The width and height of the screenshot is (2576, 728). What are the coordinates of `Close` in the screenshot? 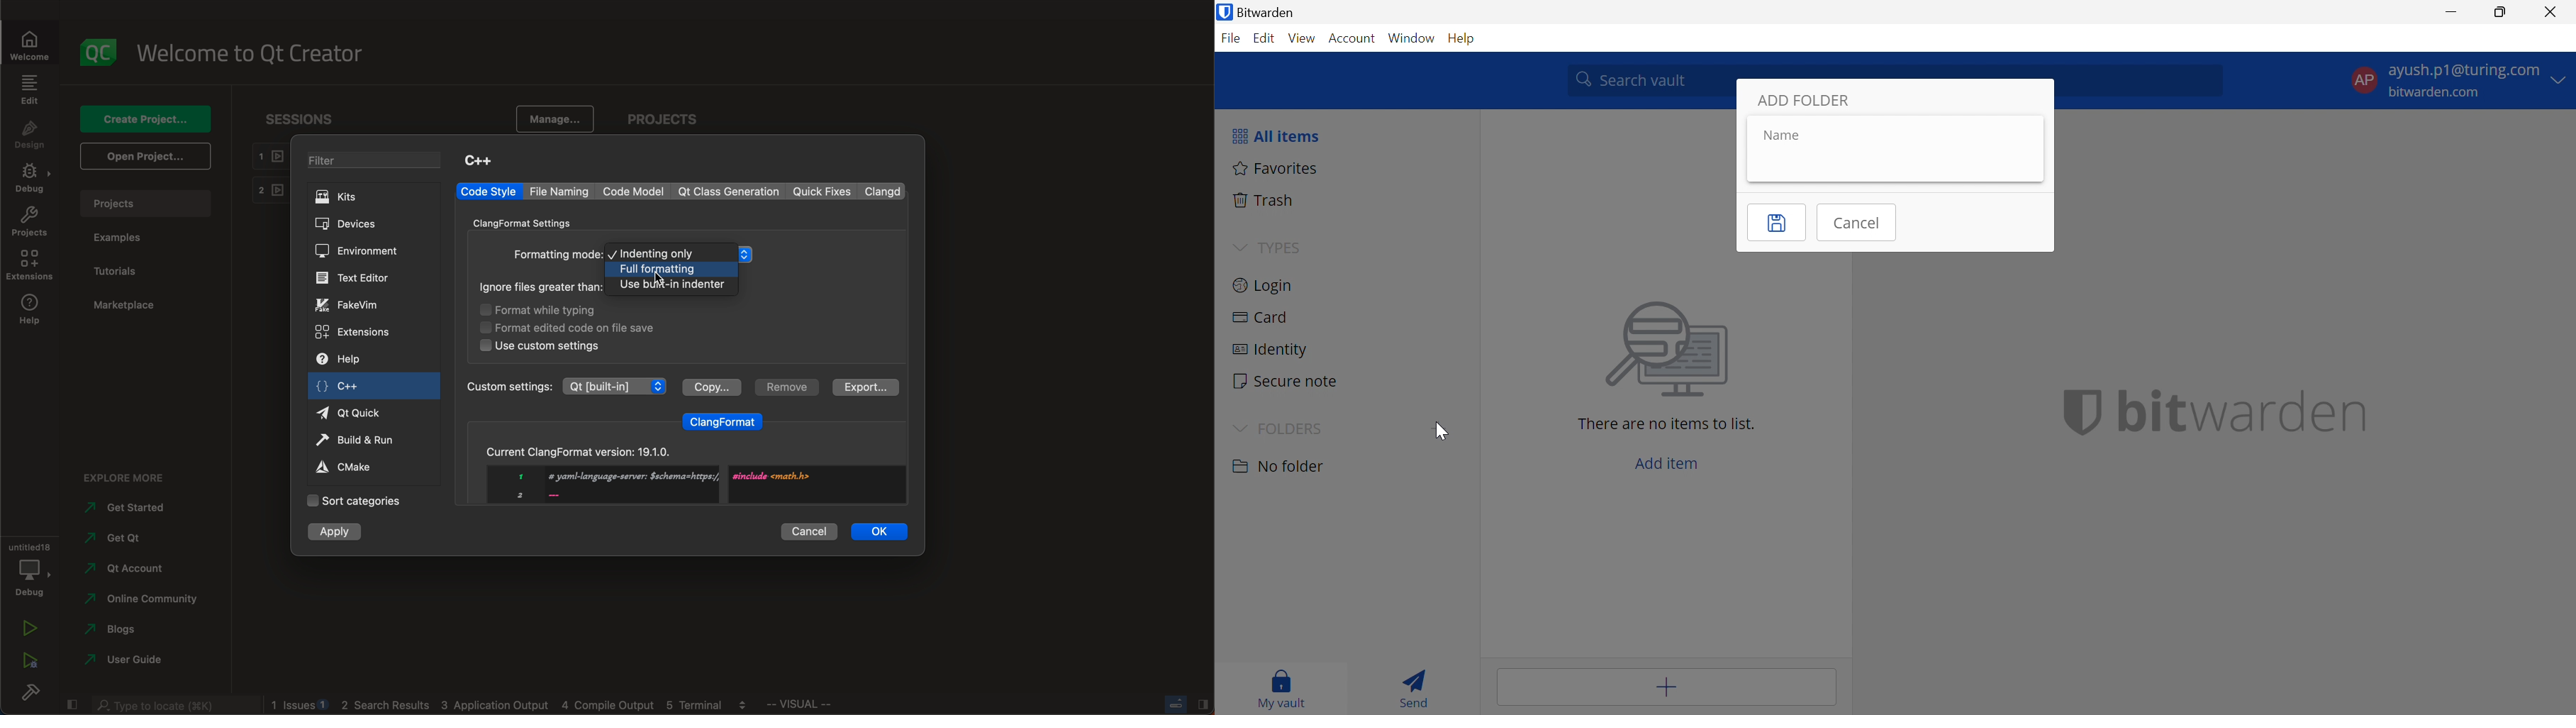 It's located at (2549, 12).